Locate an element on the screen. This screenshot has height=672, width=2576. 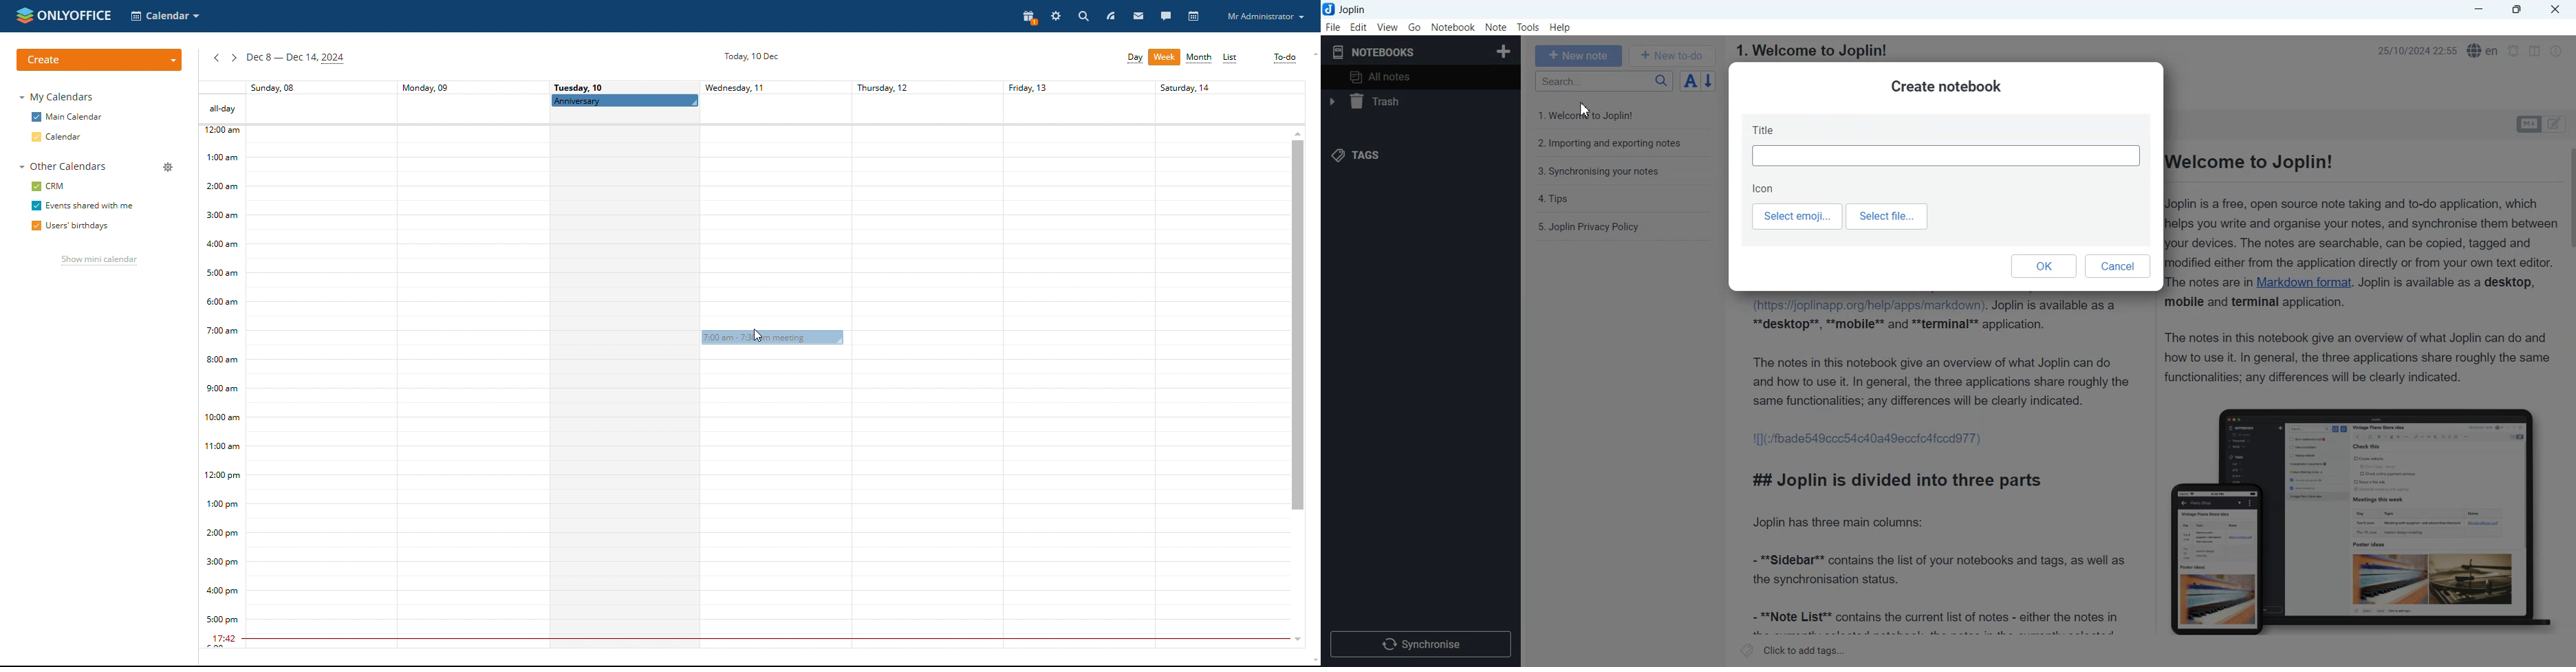
previous week is located at coordinates (216, 59).